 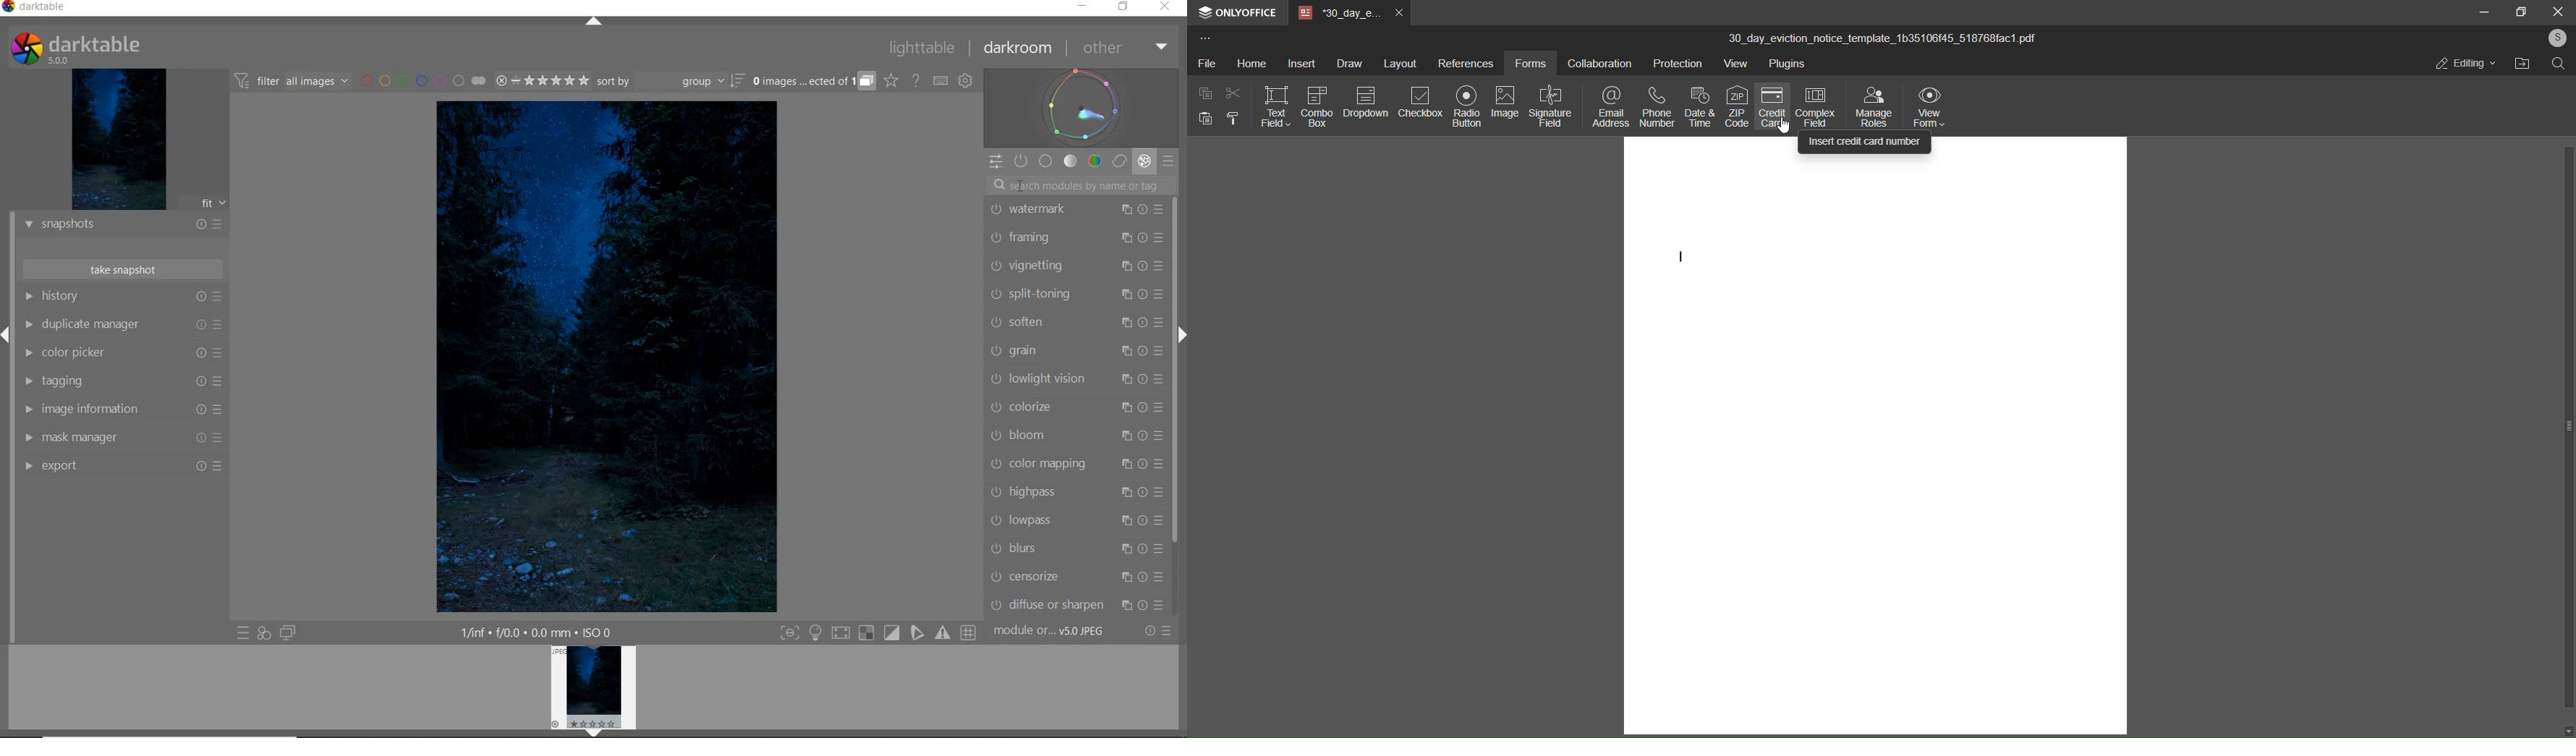 What do you see at coordinates (1145, 162) in the screenshot?
I see `EFFECT` at bounding box center [1145, 162].